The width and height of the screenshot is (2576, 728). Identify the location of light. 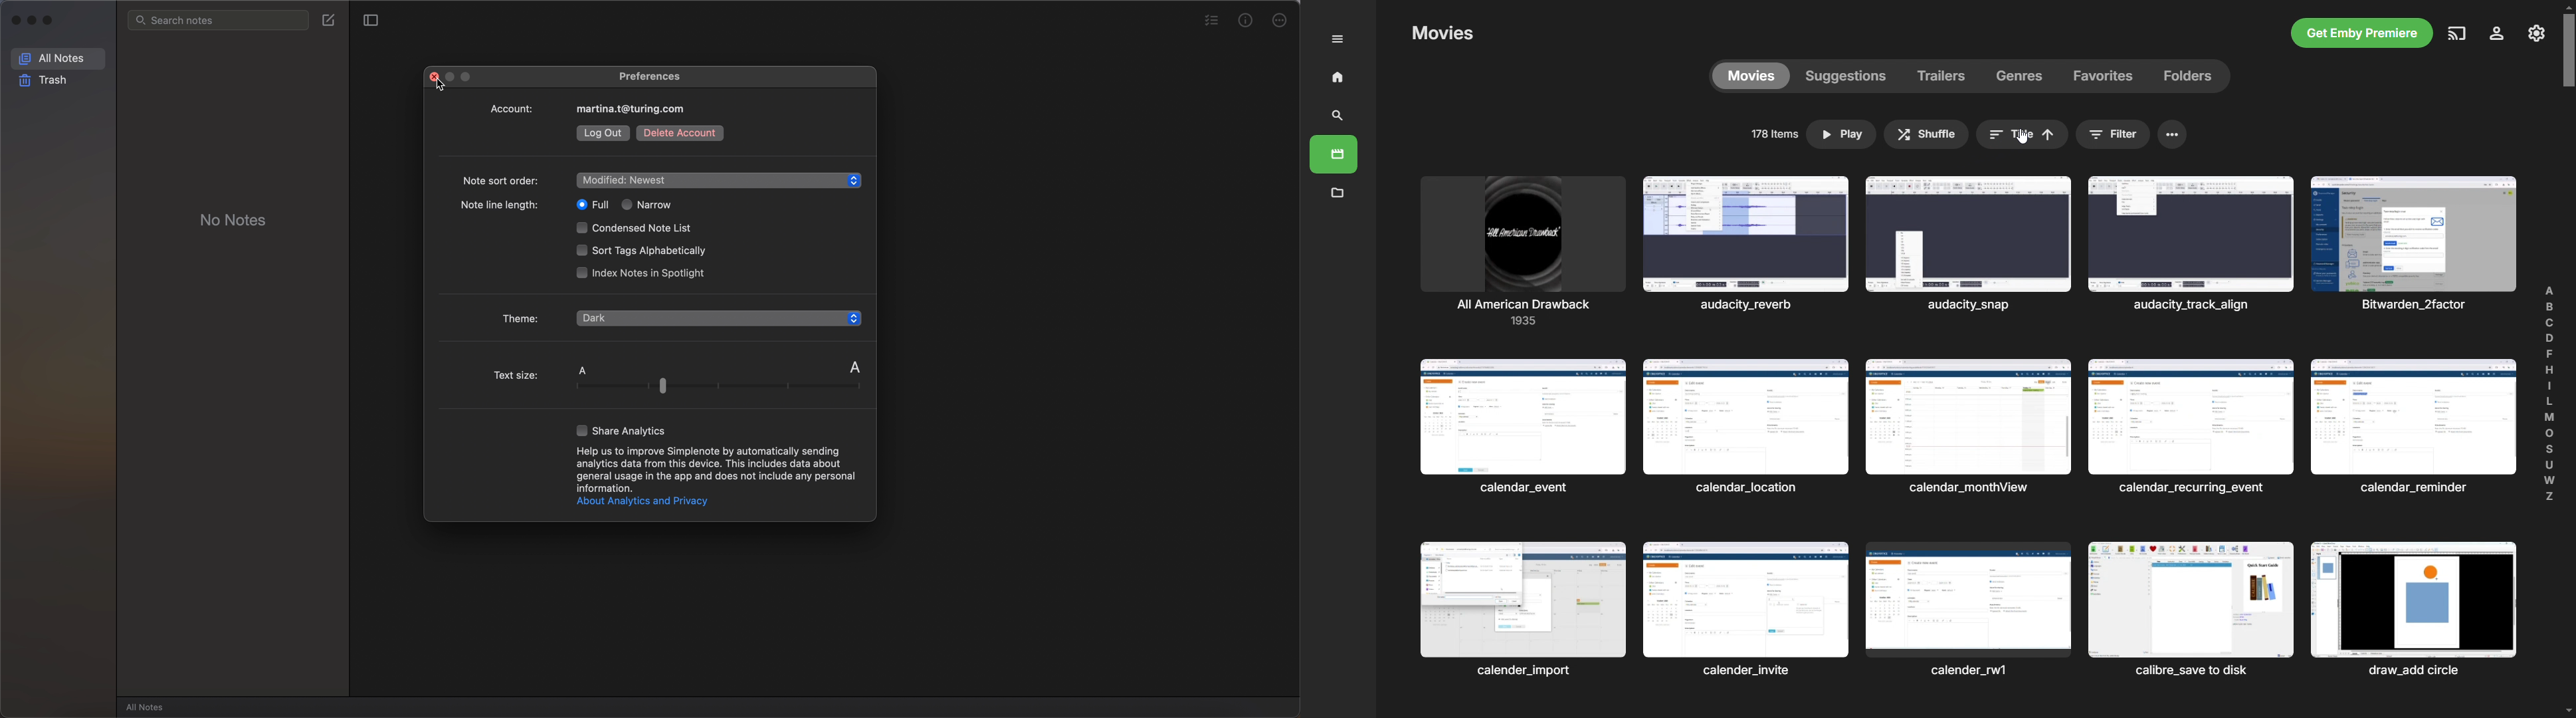
(596, 353).